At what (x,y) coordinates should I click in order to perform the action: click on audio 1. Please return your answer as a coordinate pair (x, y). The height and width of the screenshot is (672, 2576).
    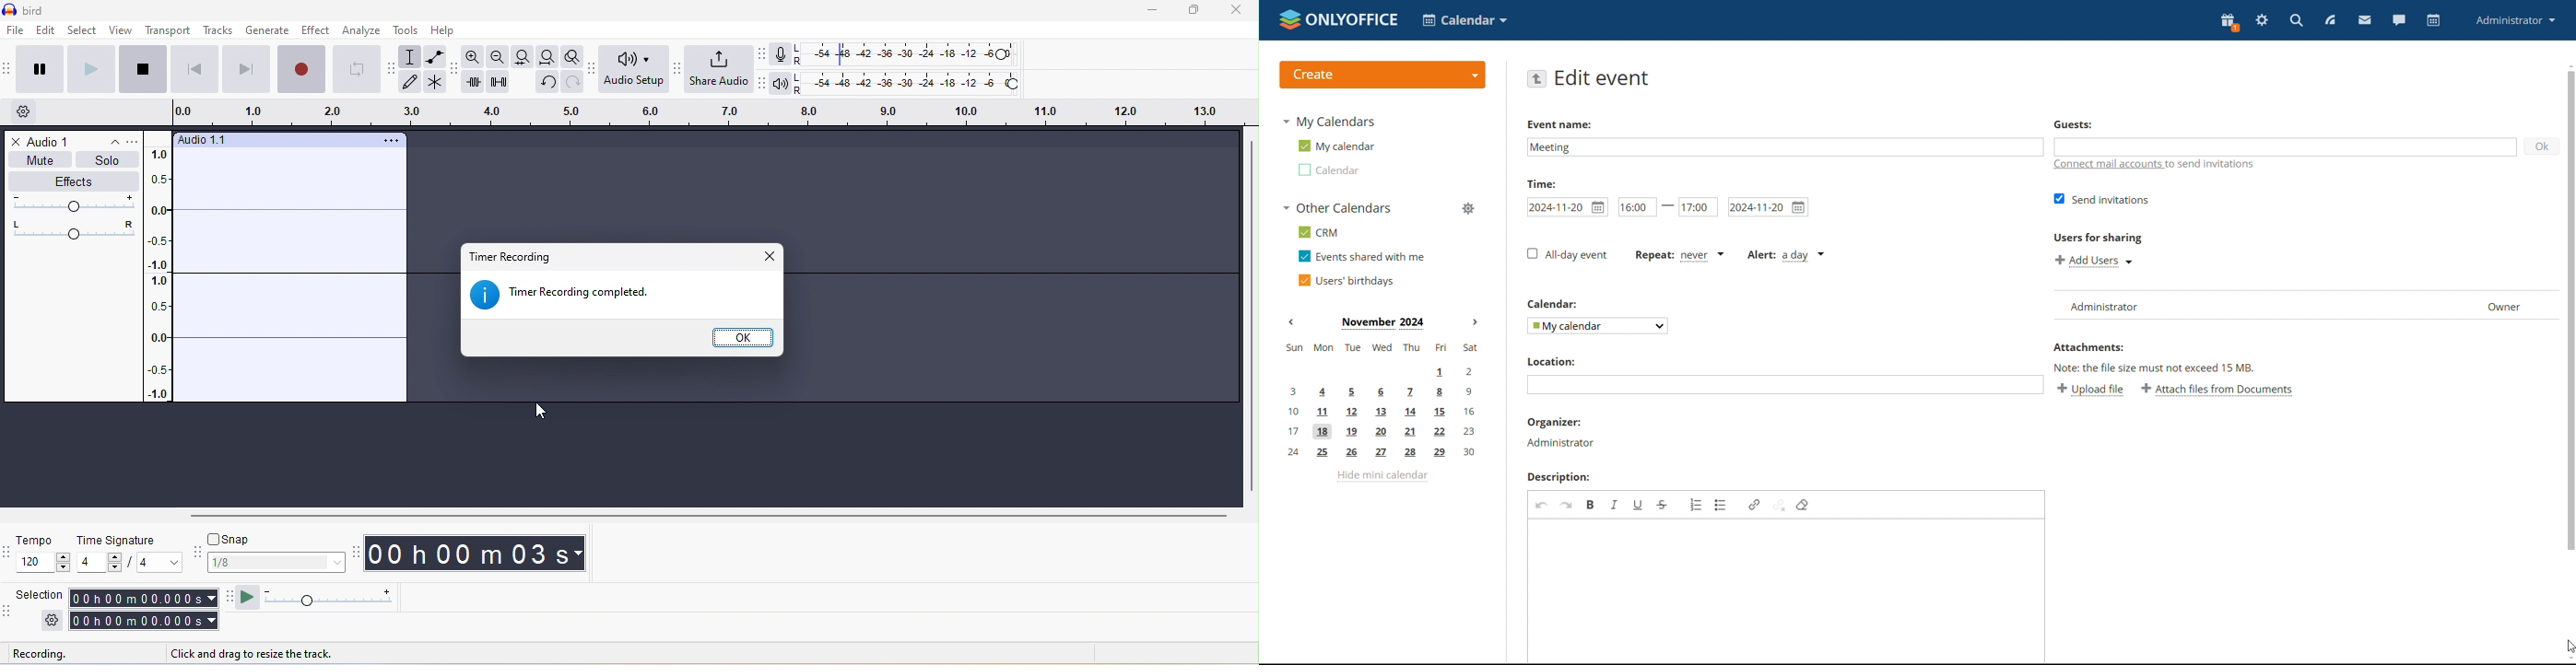
    Looking at the image, I should click on (52, 140).